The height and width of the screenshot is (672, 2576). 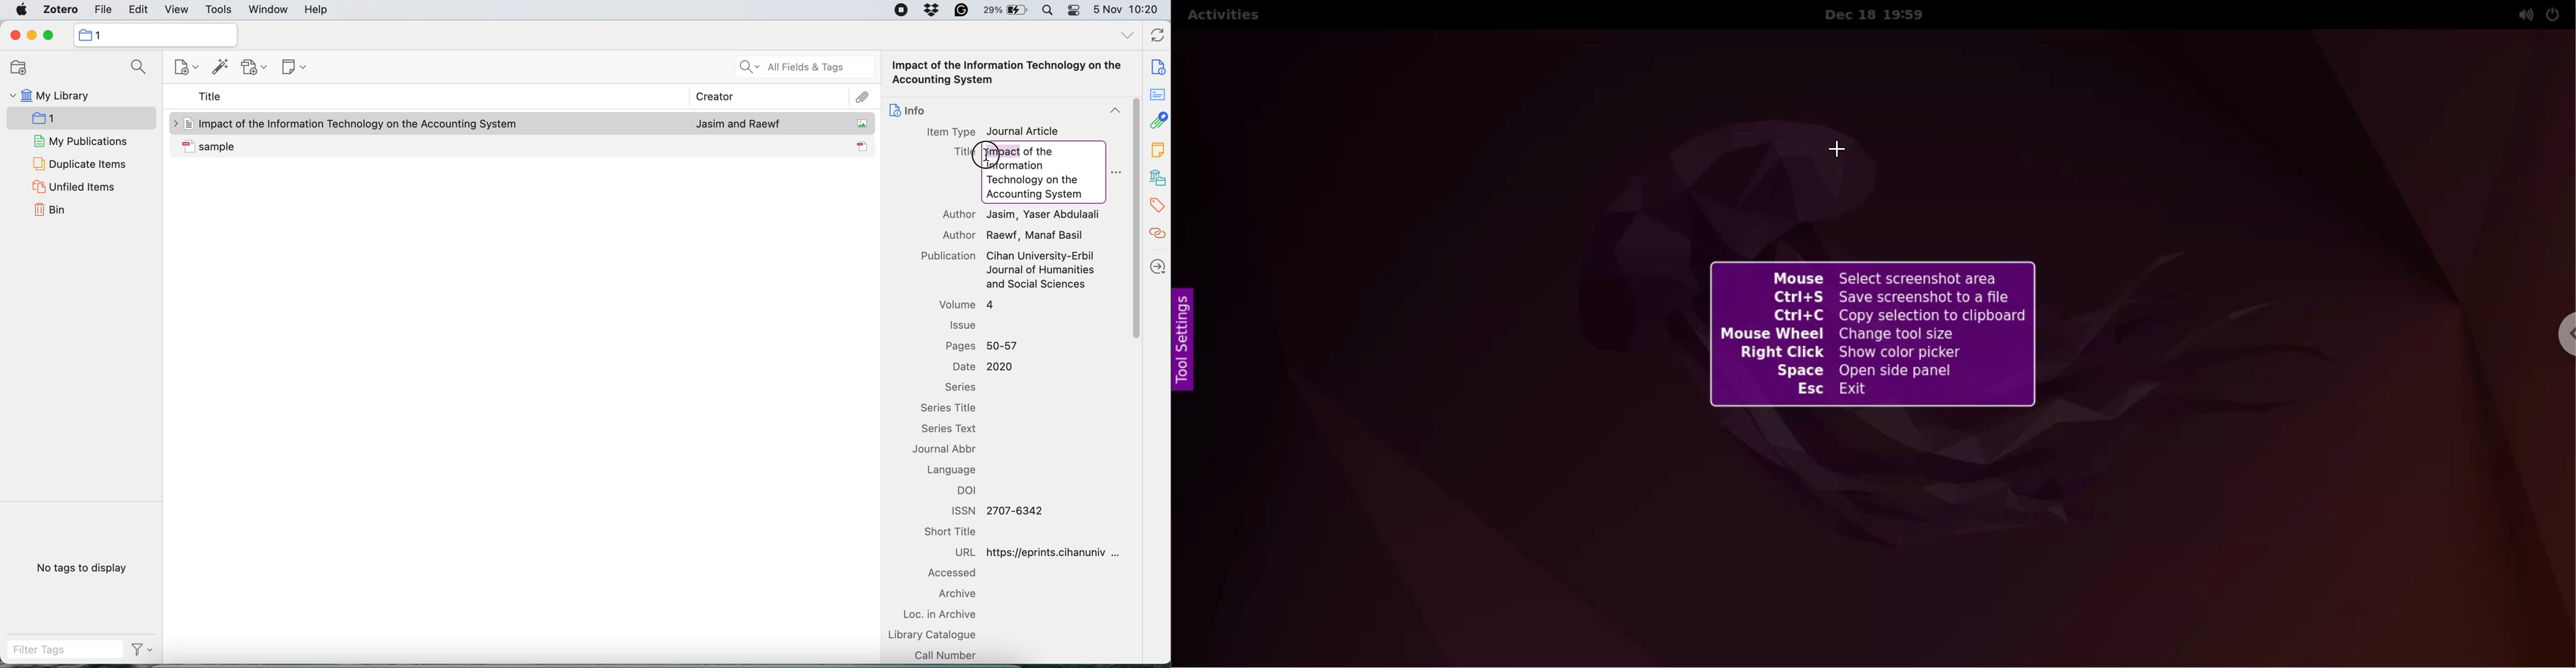 I want to click on Jasim and Raewf, so click(x=738, y=123).